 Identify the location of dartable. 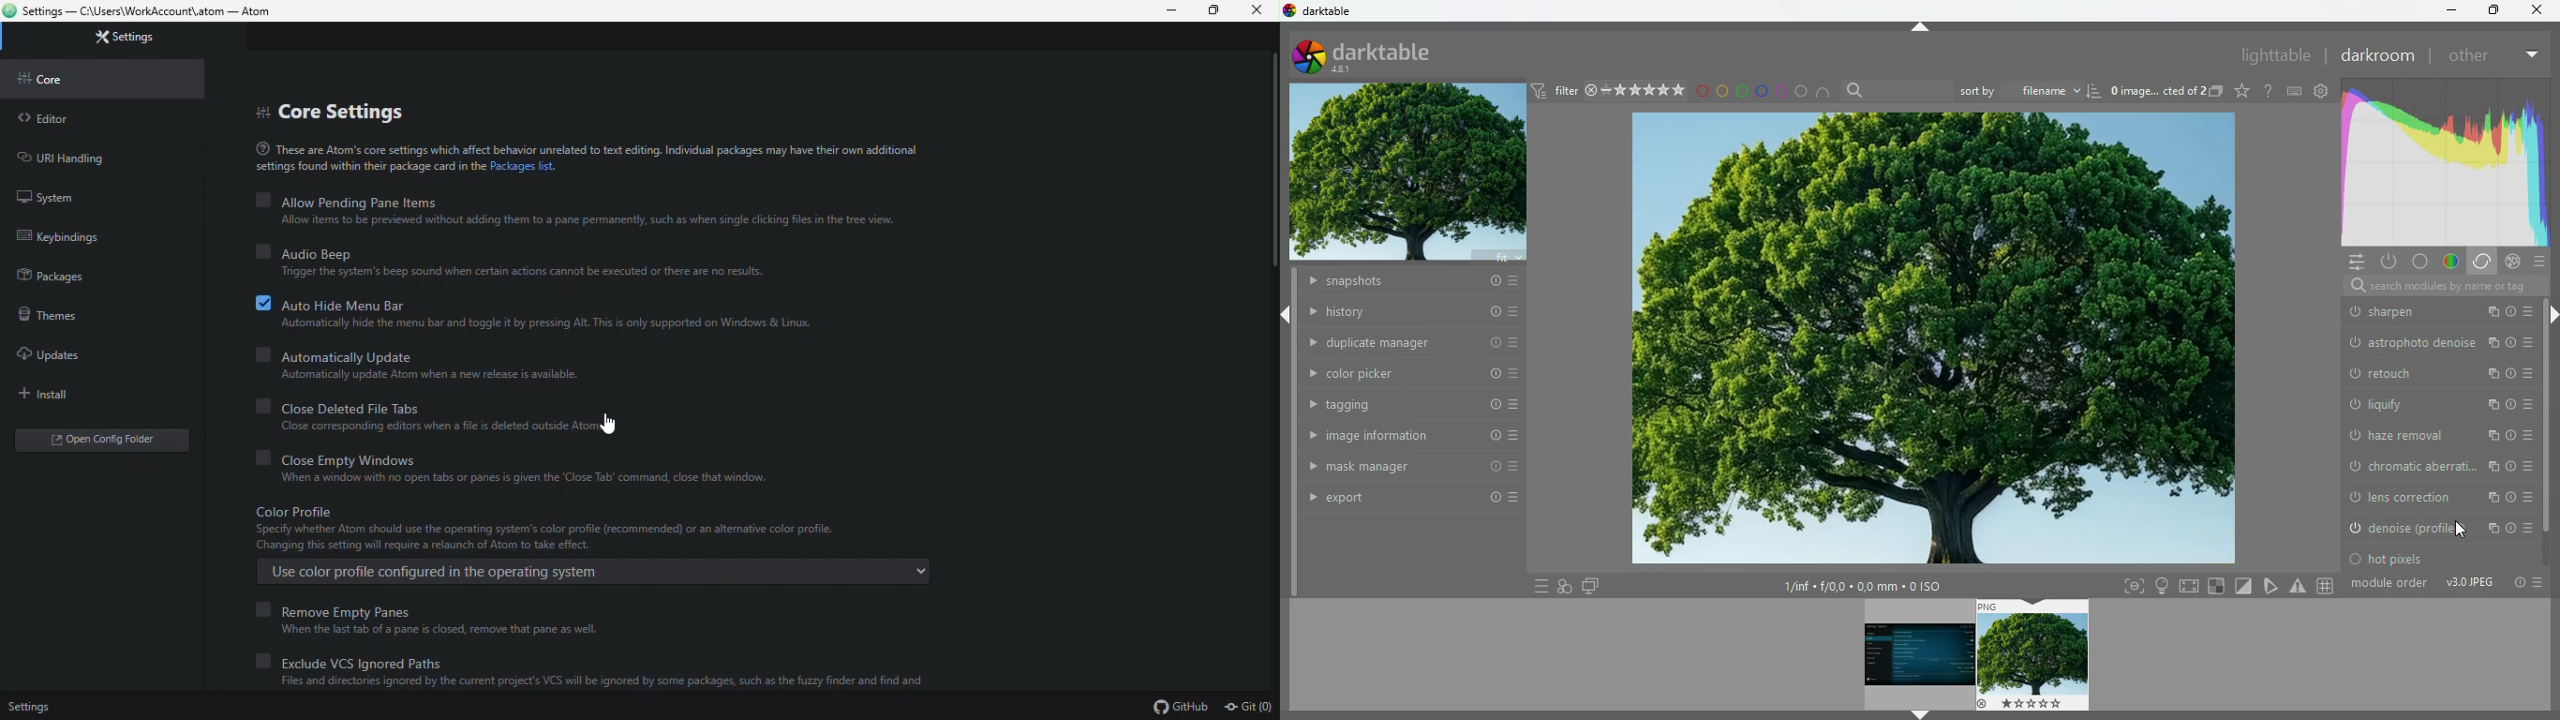
(1319, 11).